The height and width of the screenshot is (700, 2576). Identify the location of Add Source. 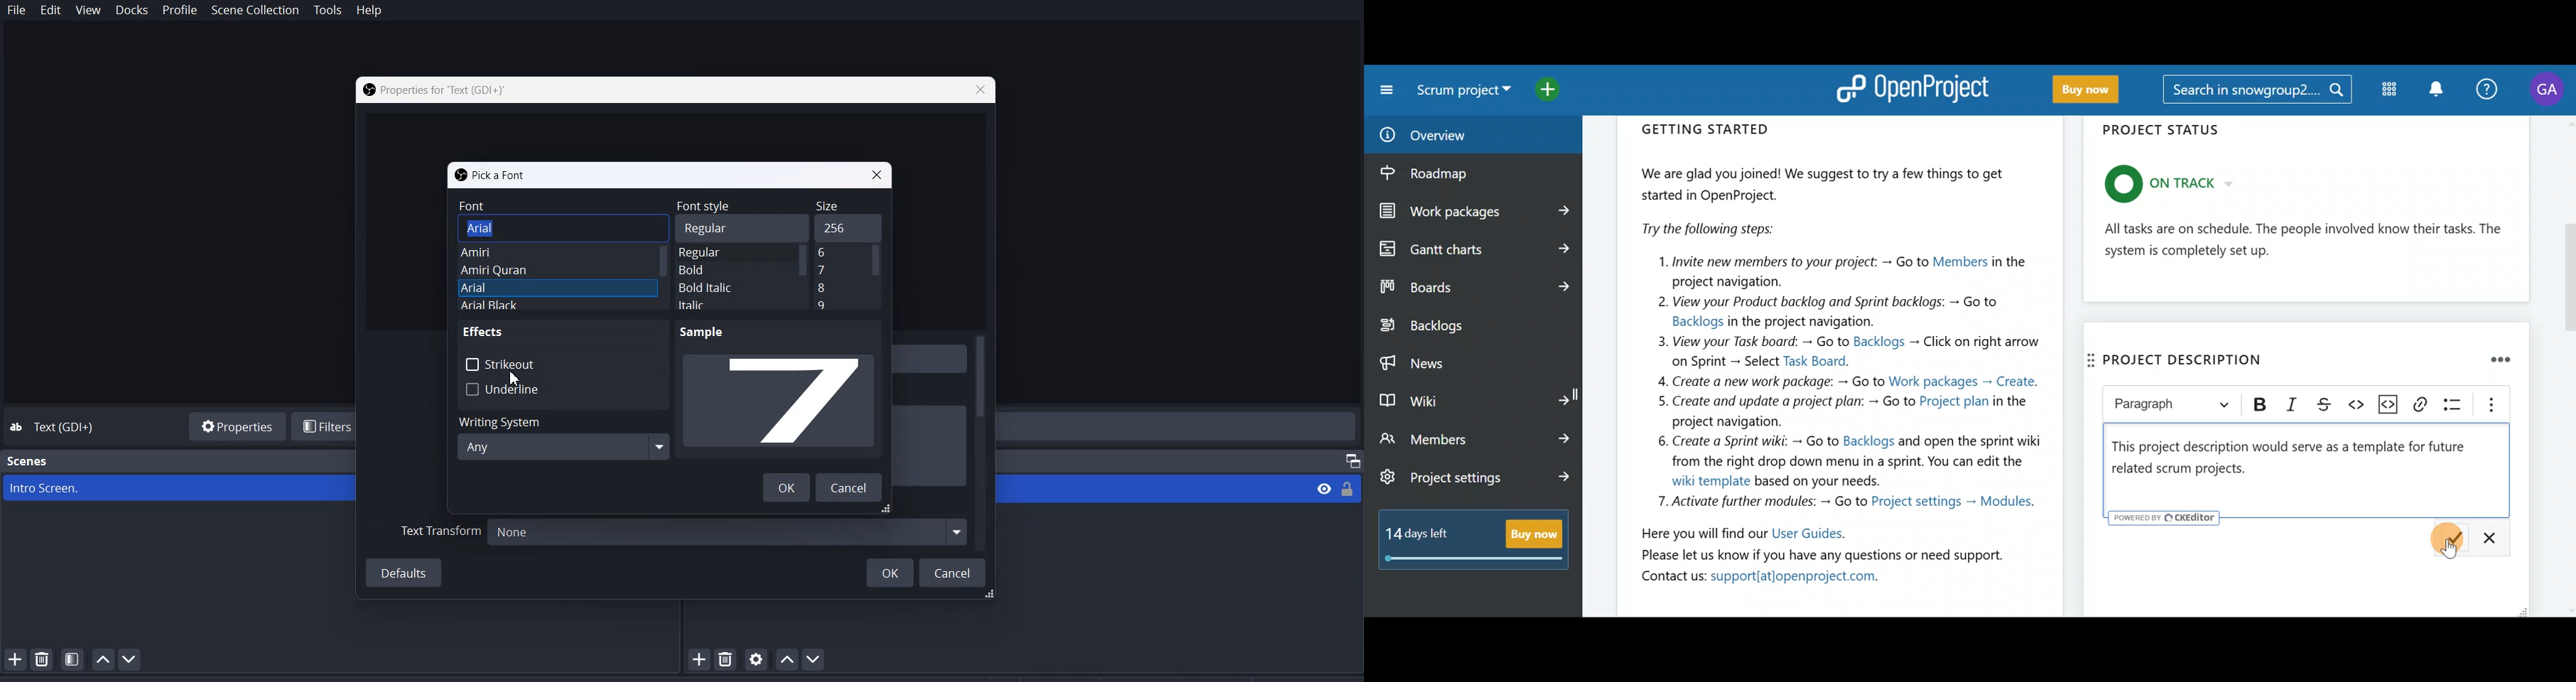
(700, 659).